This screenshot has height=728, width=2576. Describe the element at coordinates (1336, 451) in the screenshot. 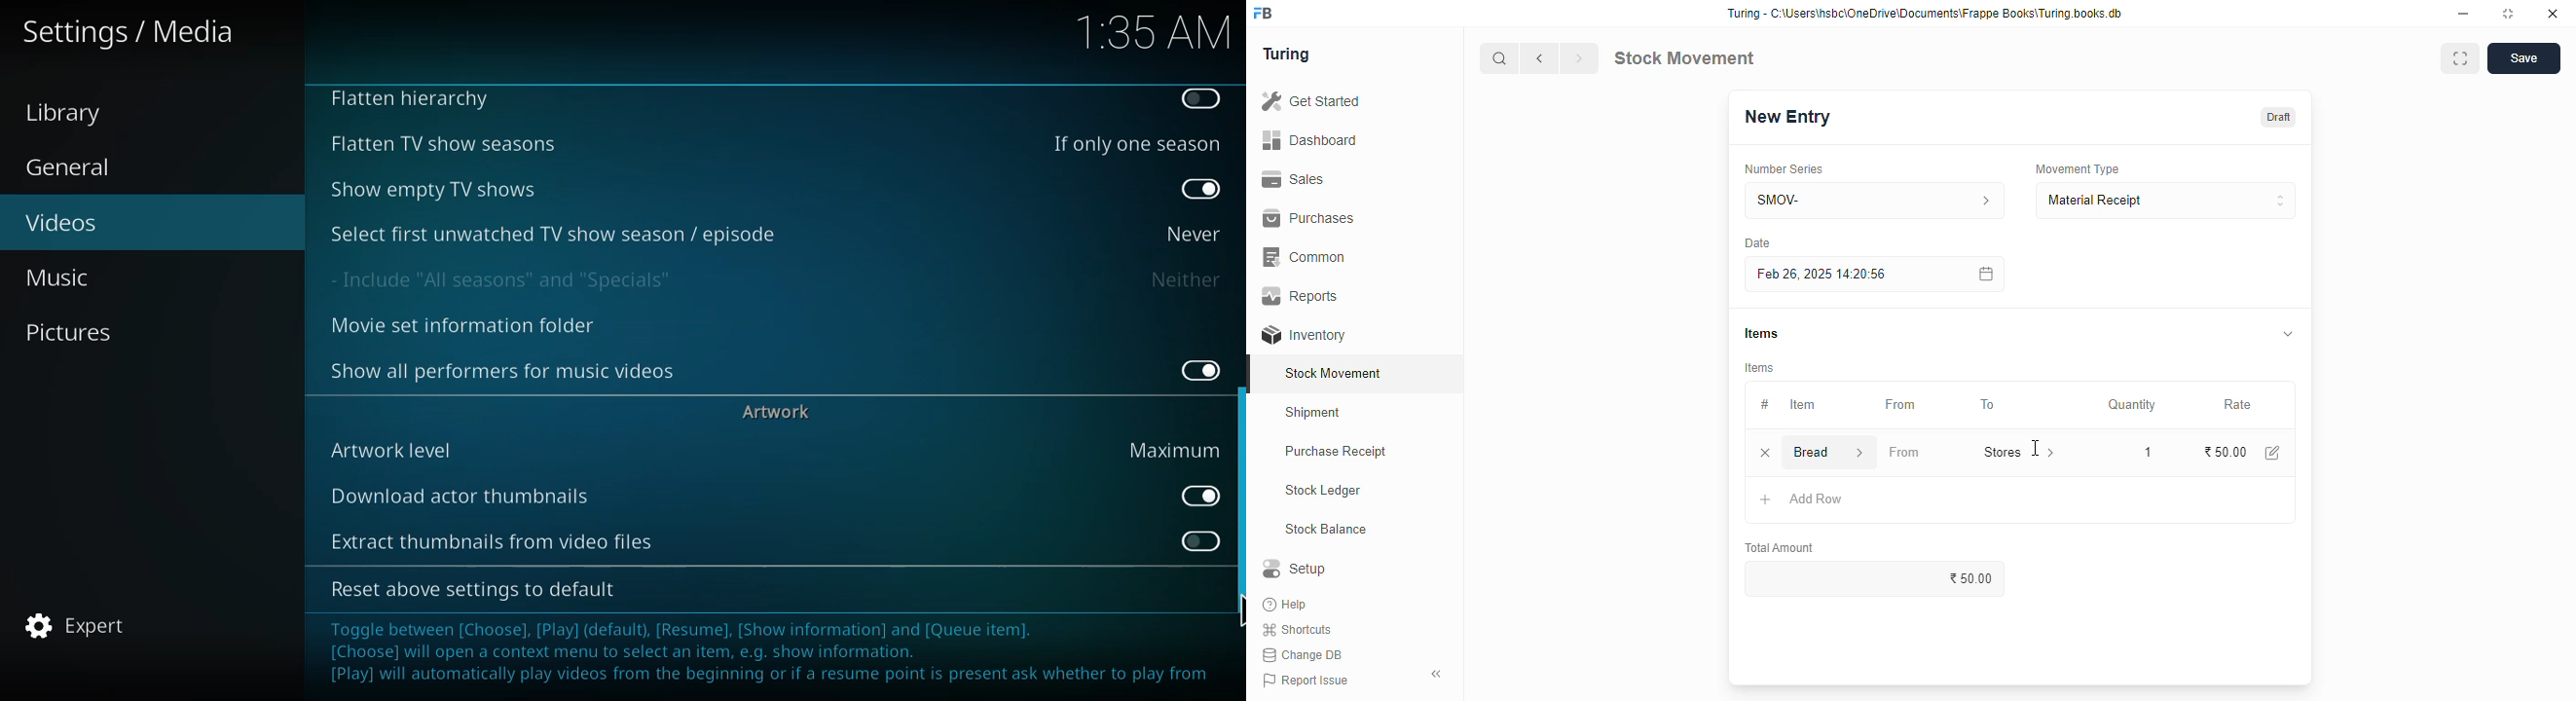

I see `purchase receipt` at that location.